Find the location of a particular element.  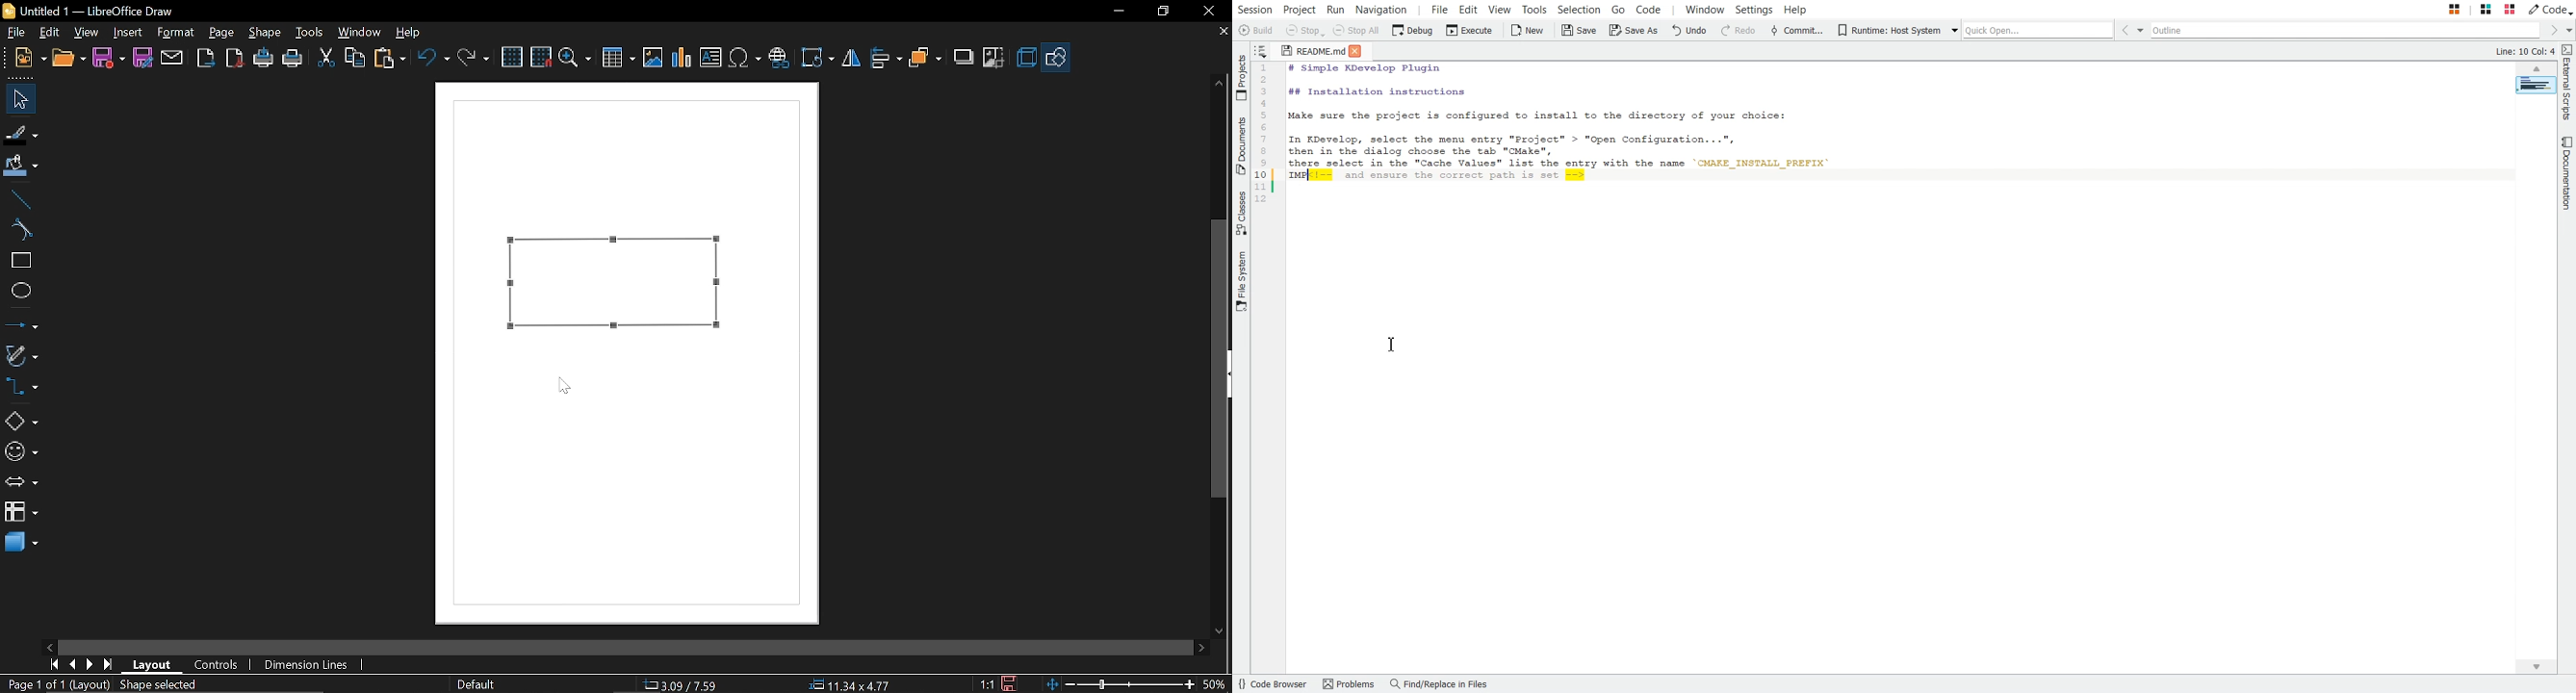

Quick Open is located at coordinates (2034, 29).